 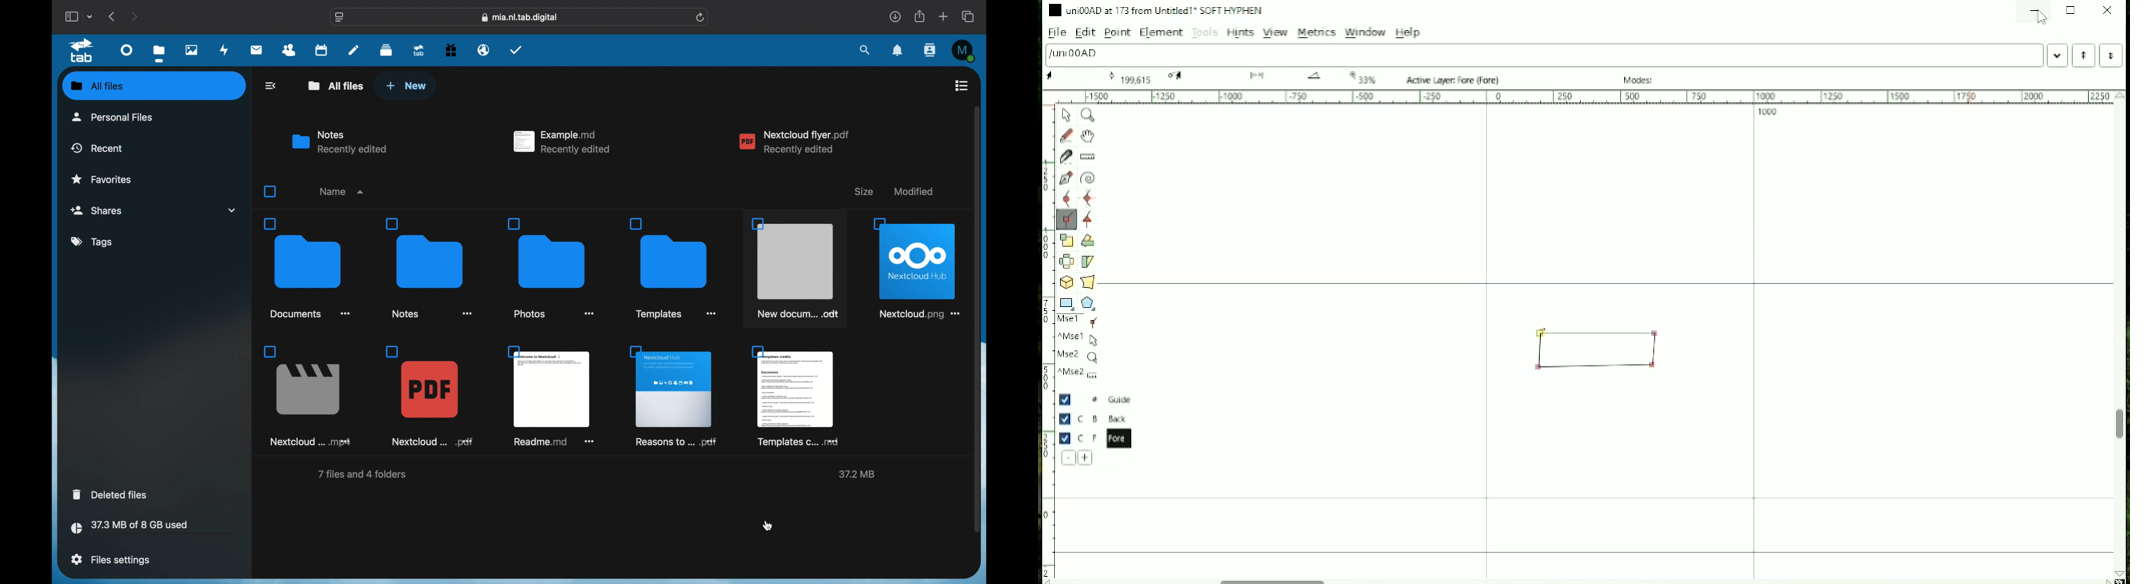 I want to click on folder, so click(x=676, y=270).